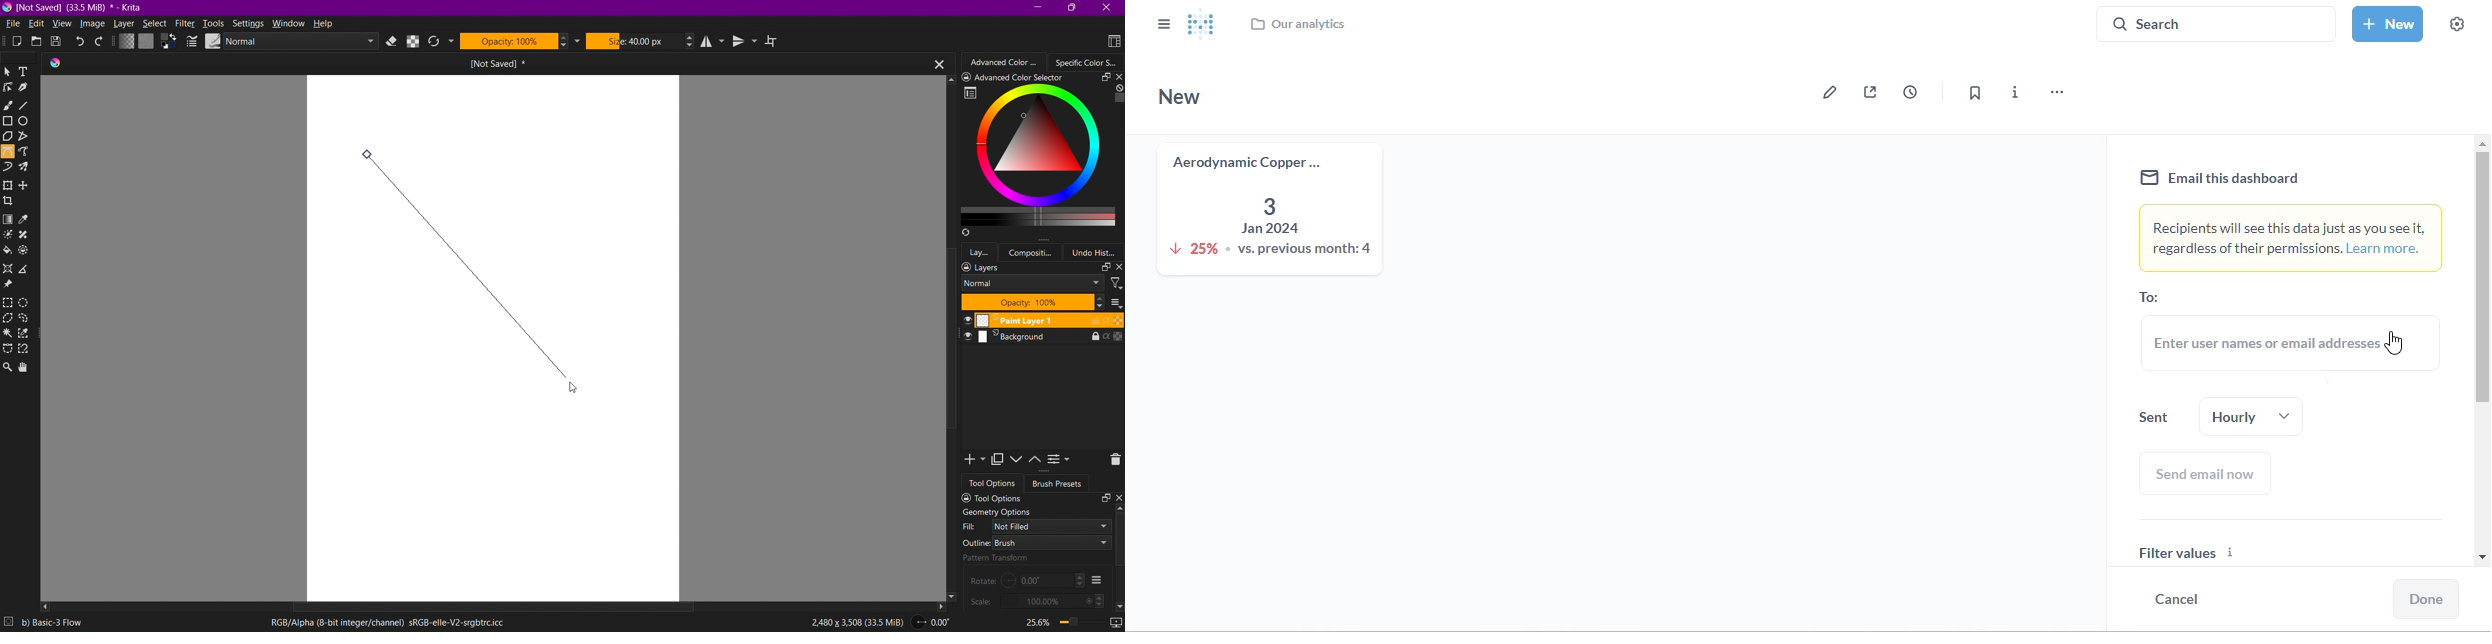 This screenshot has width=2492, height=644. What do you see at coordinates (10, 123) in the screenshot?
I see `Rectangle Tool` at bounding box center [10, 123].